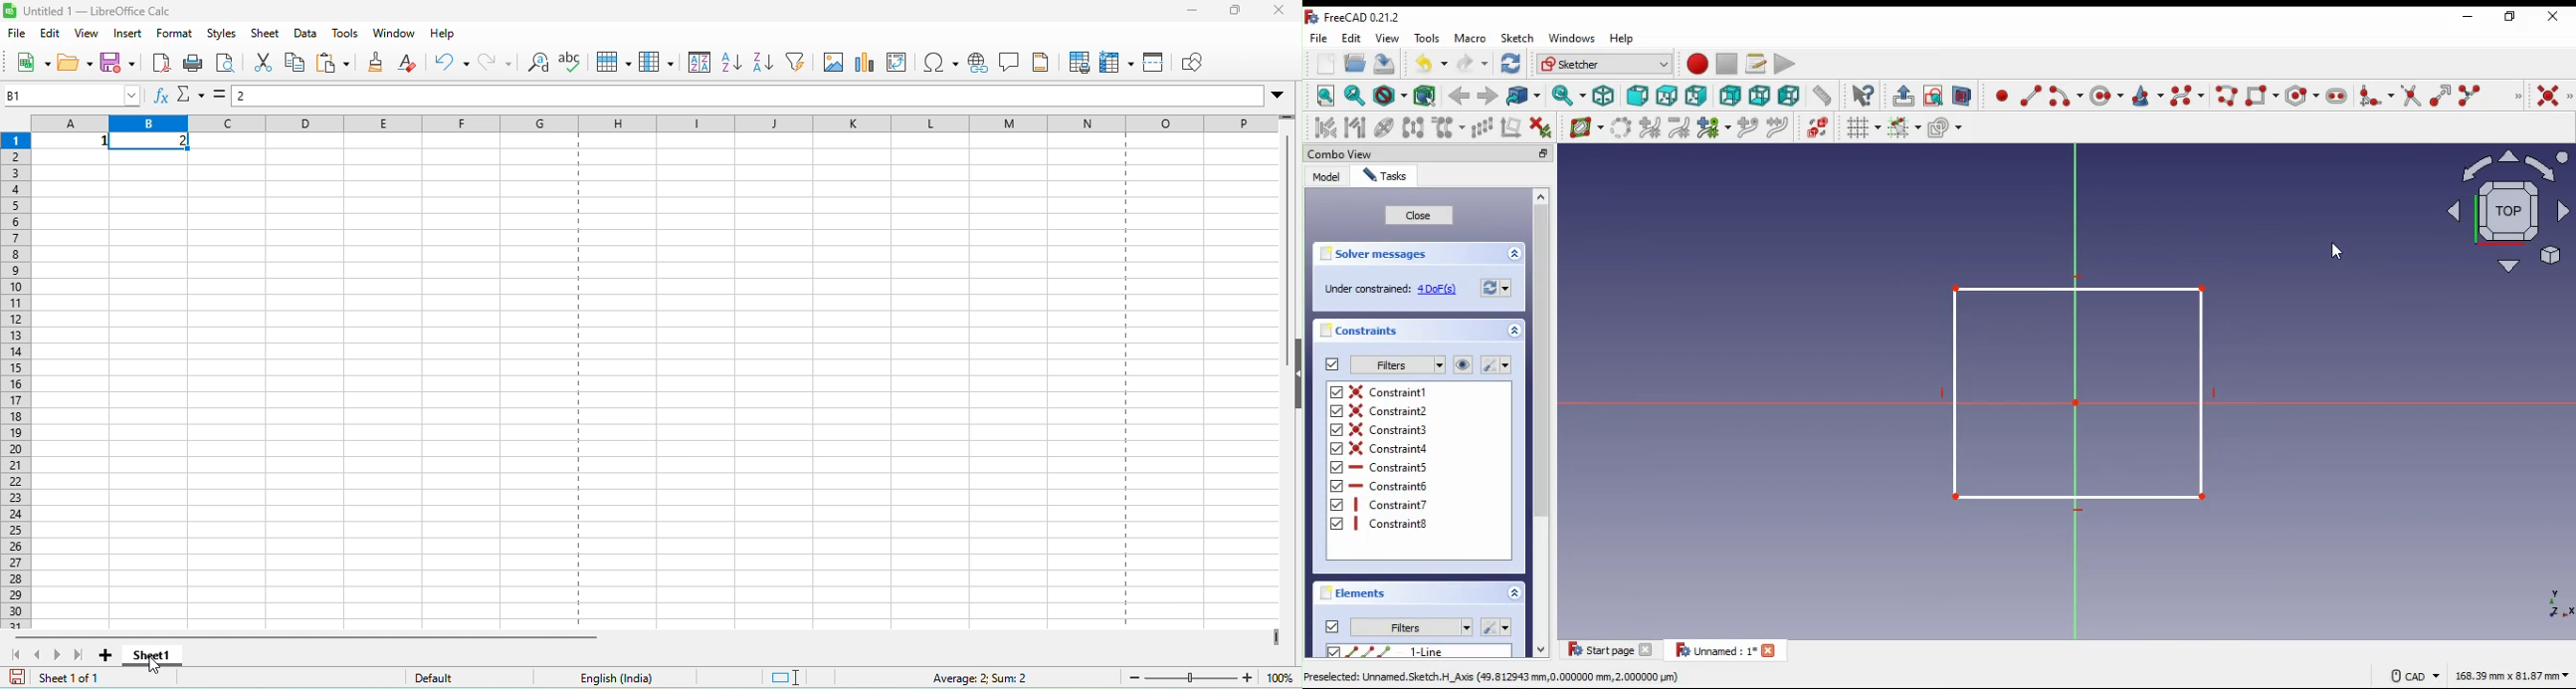 Image resolution: width=2576 pixels, height=700 pixels. I want to click on show/hide all constraints in 3D view, so click(1464, 364).